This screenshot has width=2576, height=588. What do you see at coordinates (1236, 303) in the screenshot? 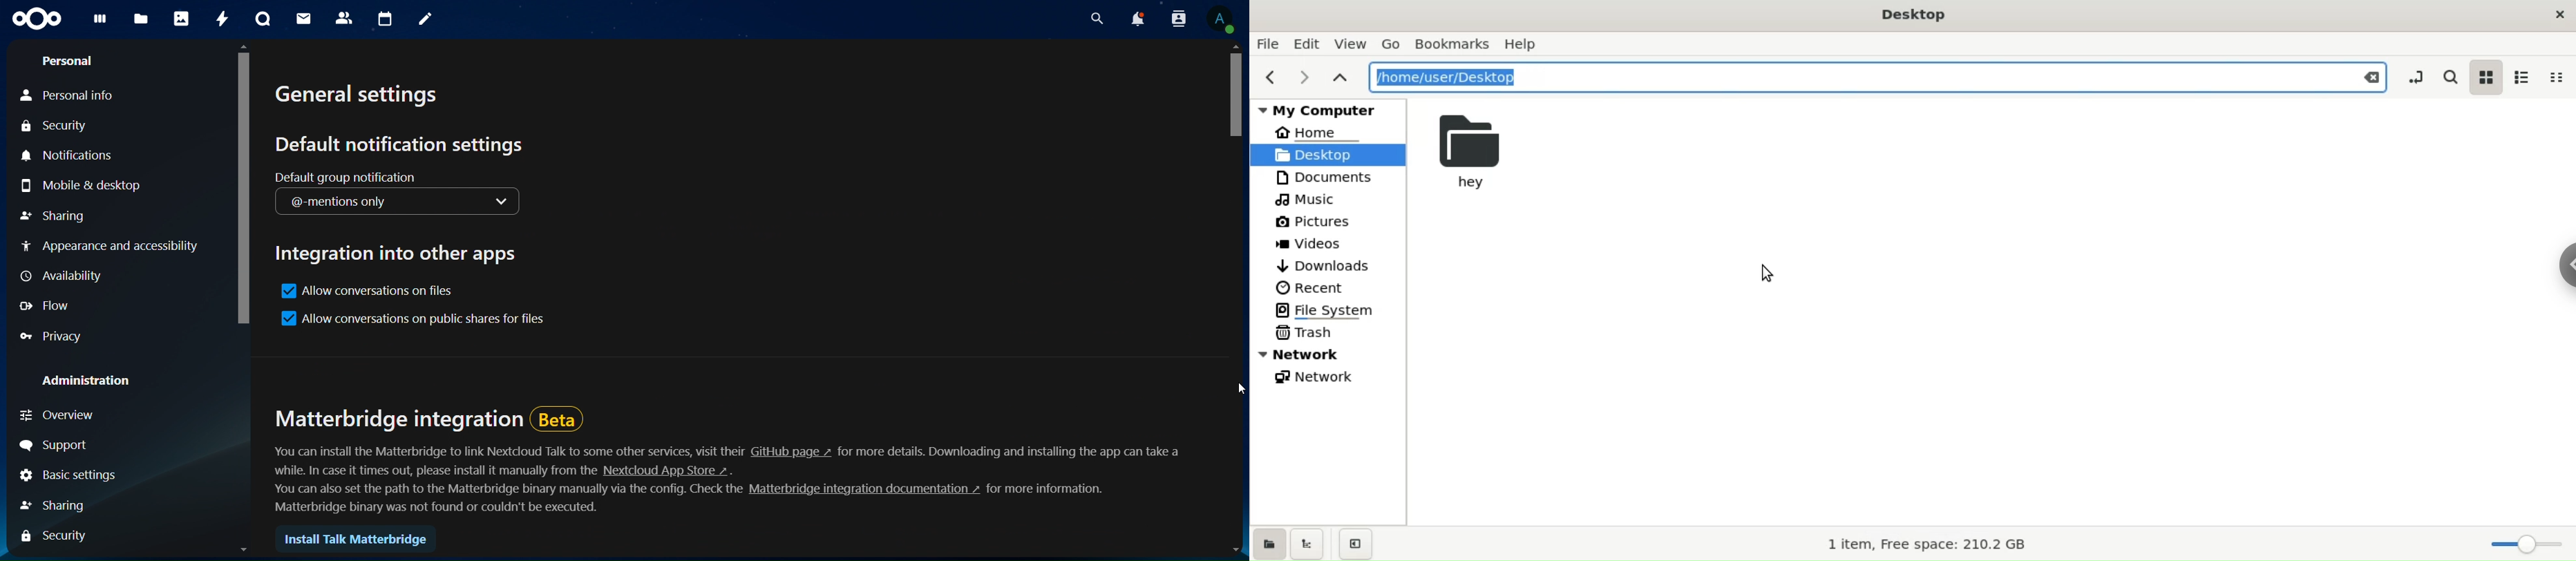
I see `scroll bar` at bounding box center [1236, 303].